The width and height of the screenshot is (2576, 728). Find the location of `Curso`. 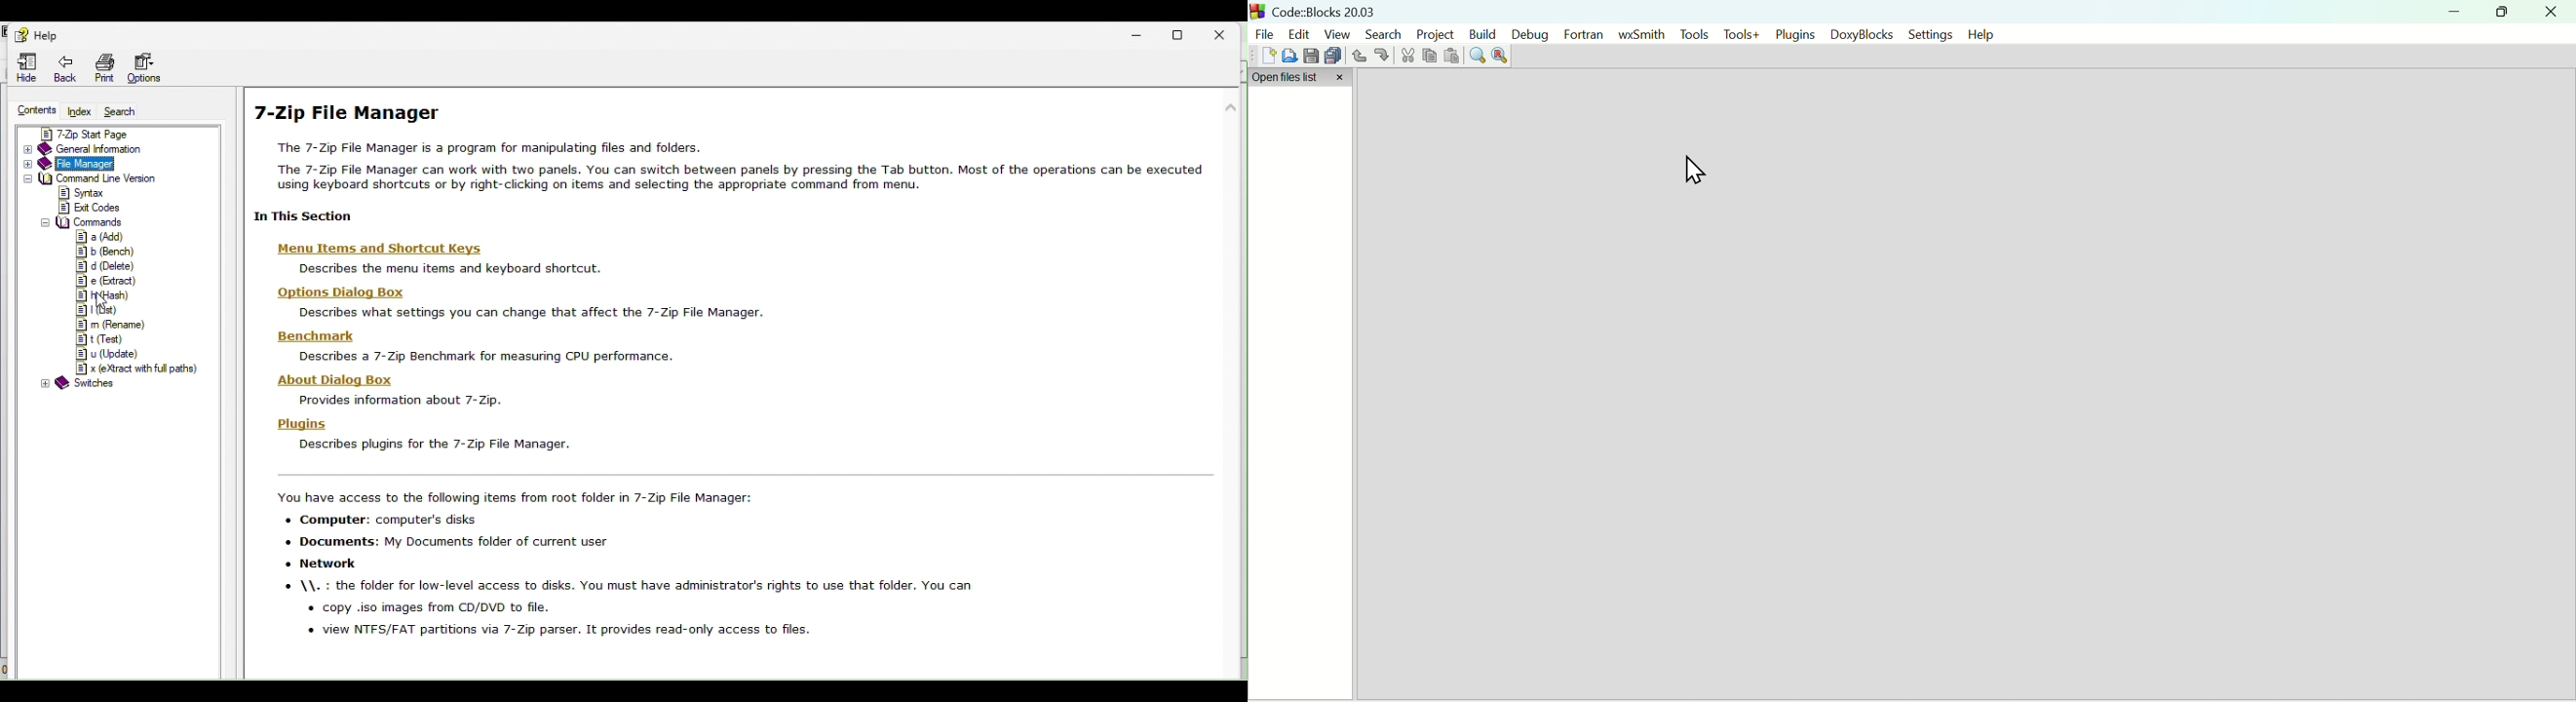

Curso is located at coordinates (1697, 172).